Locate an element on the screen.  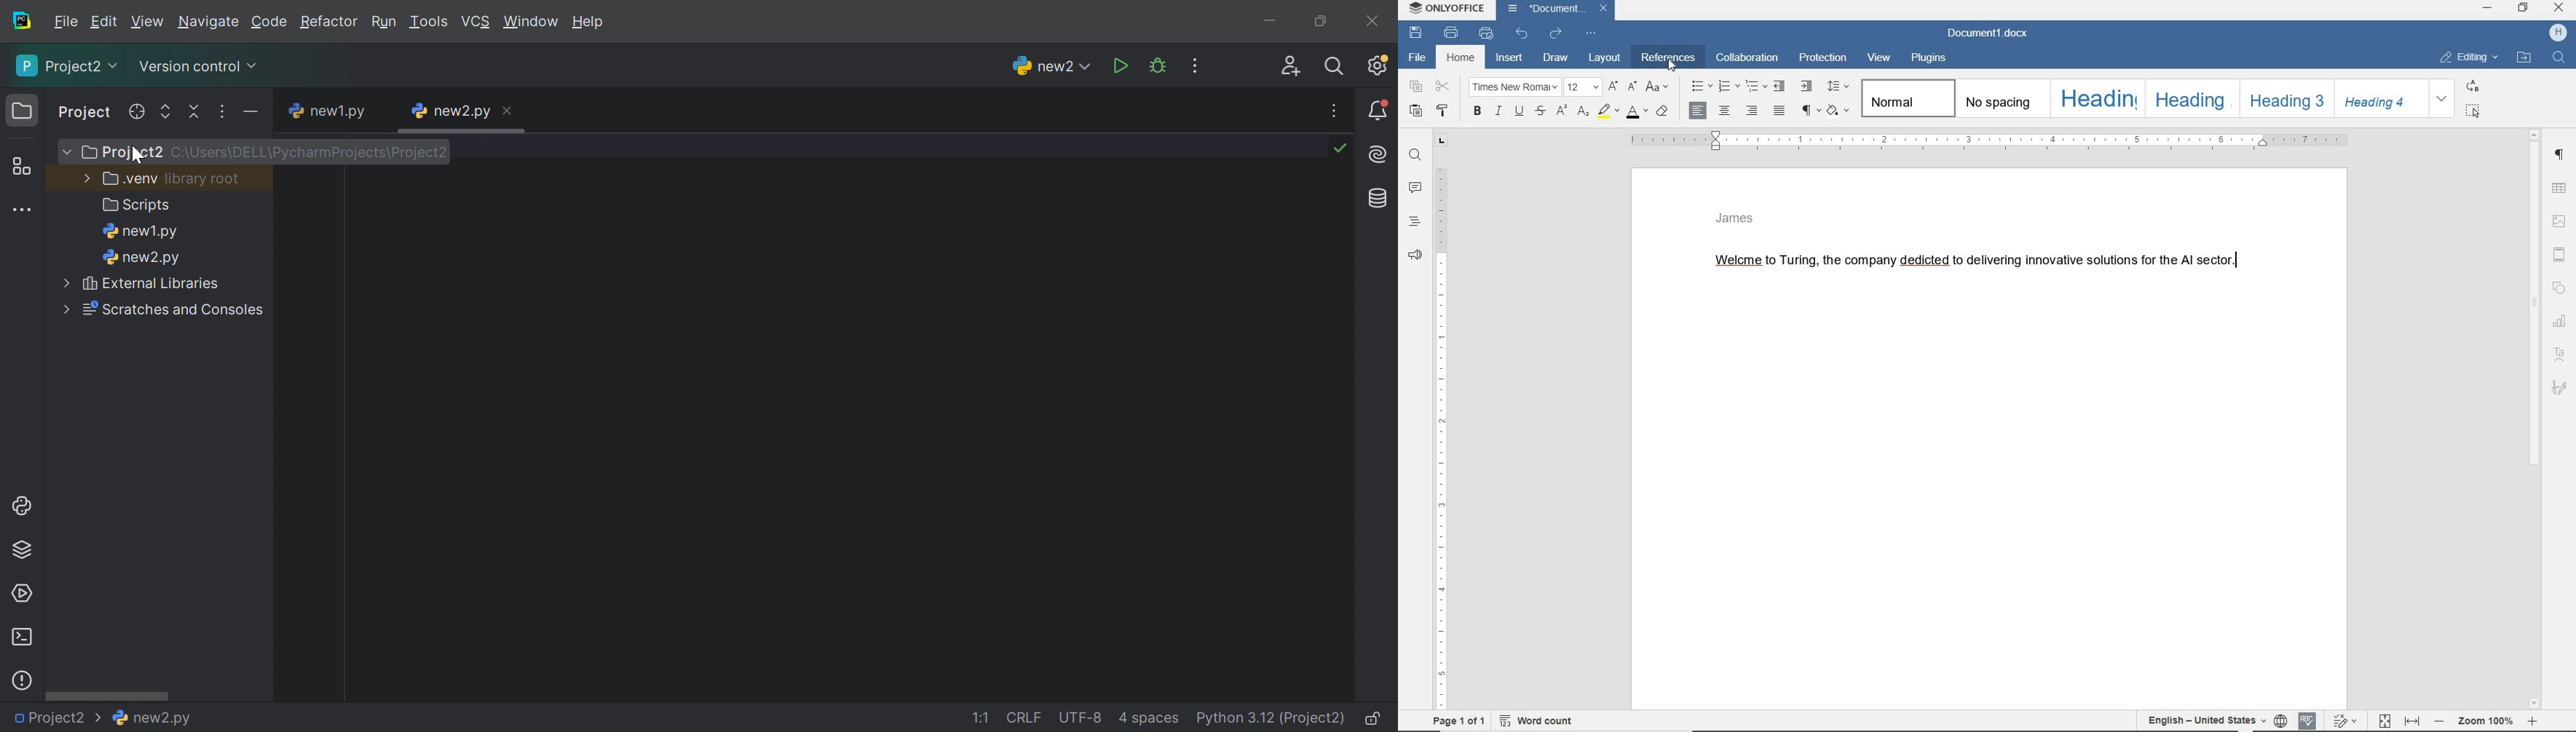
scrollbar is located at coordinates (2539, 419).